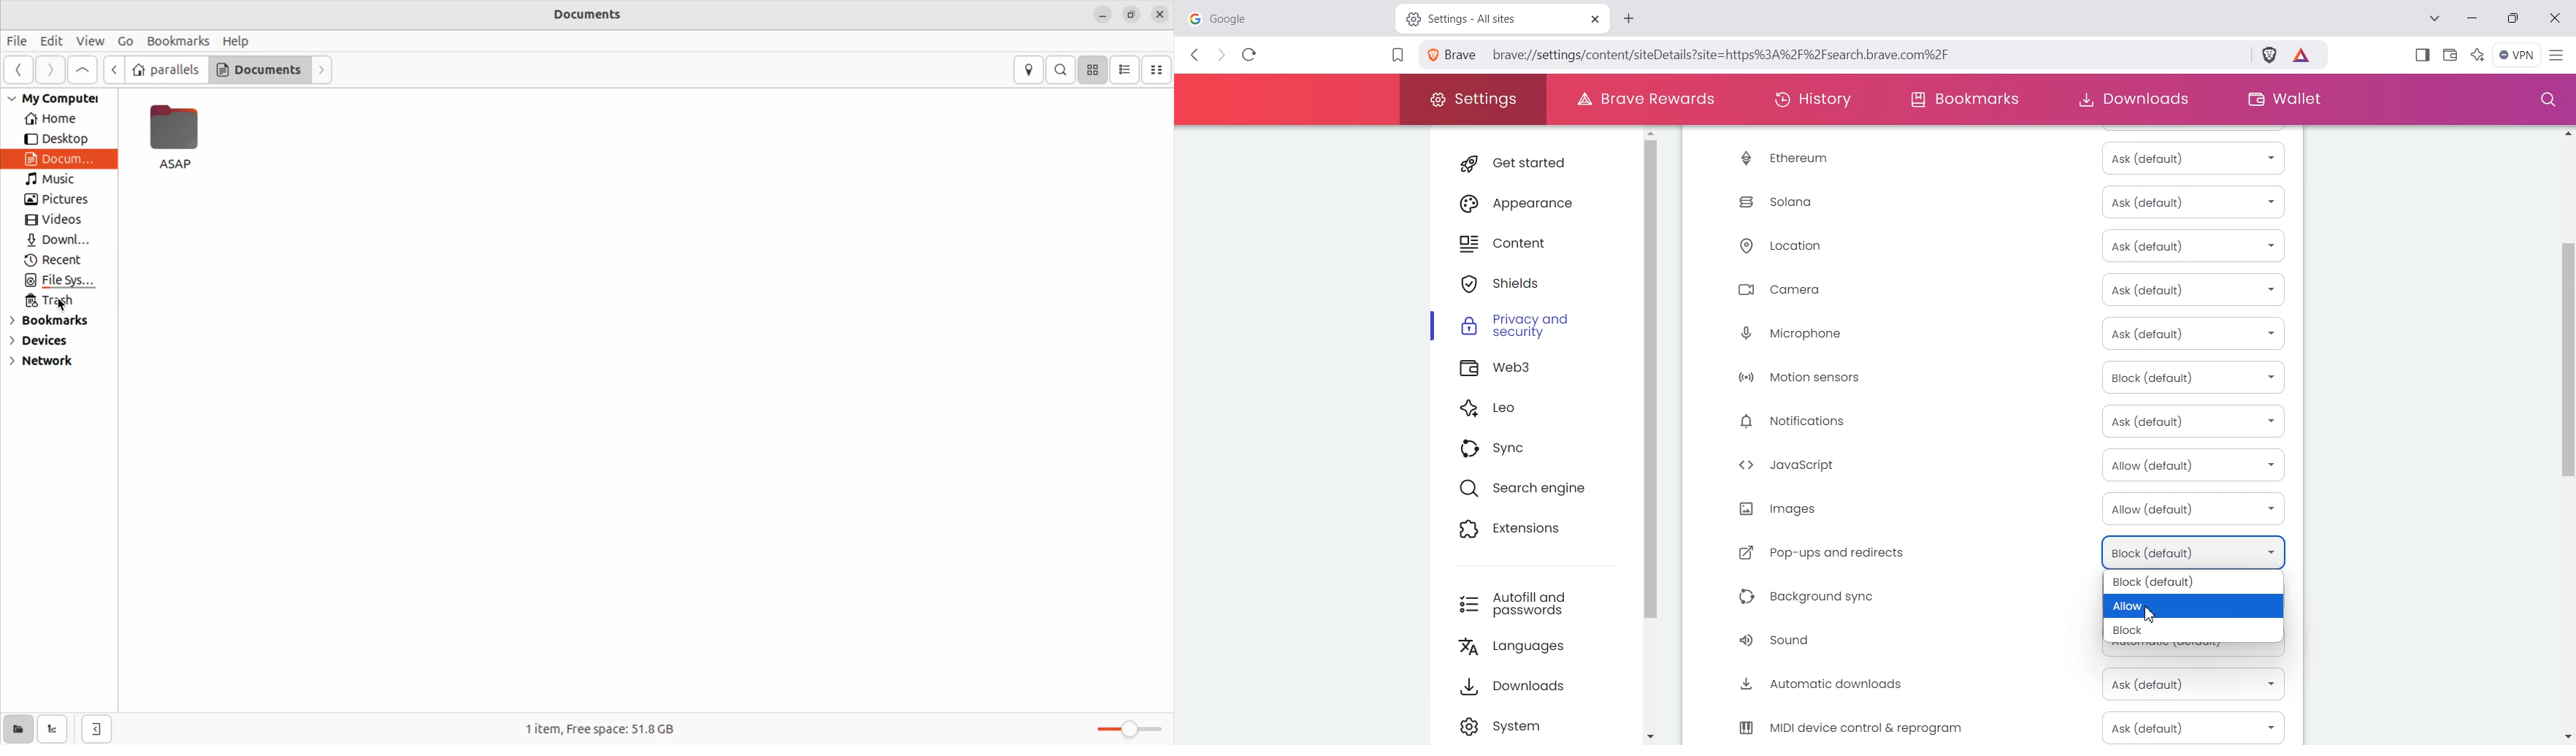 The height and width of the screenshot is (756, 2576). I want to click on Vertical scroll bar, so click(1660, 435).